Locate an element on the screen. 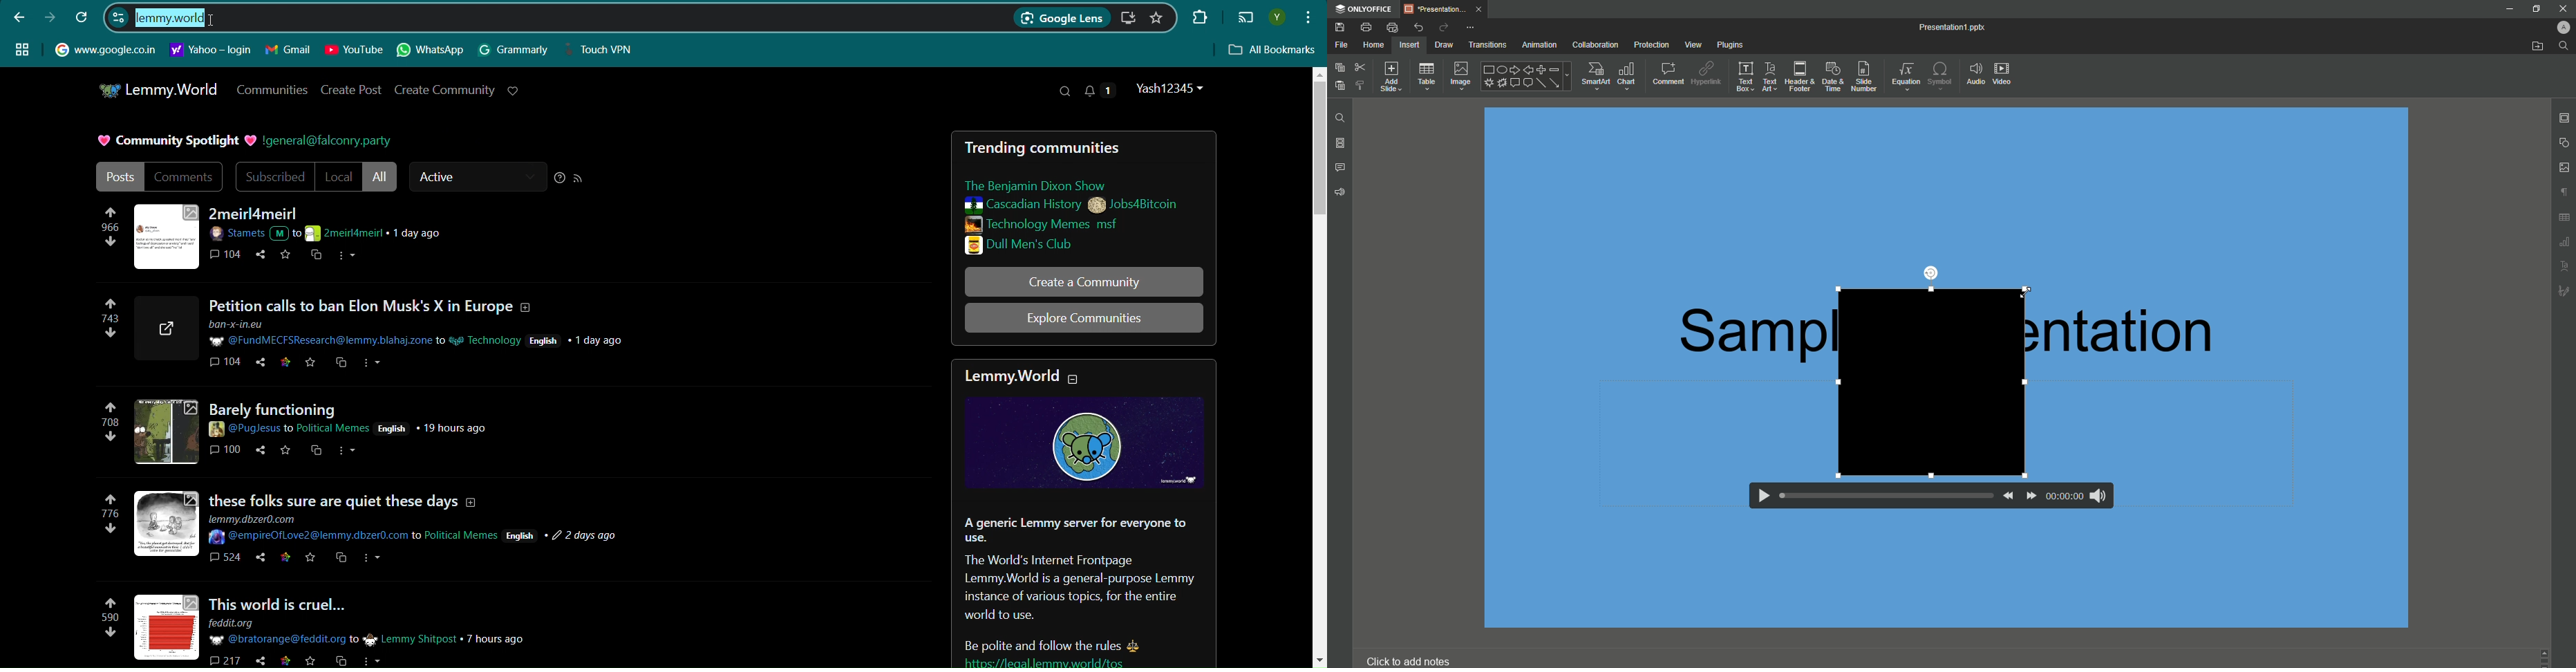 This screenshot has height=672, width=2576. star is located at coordinates (311, 364).